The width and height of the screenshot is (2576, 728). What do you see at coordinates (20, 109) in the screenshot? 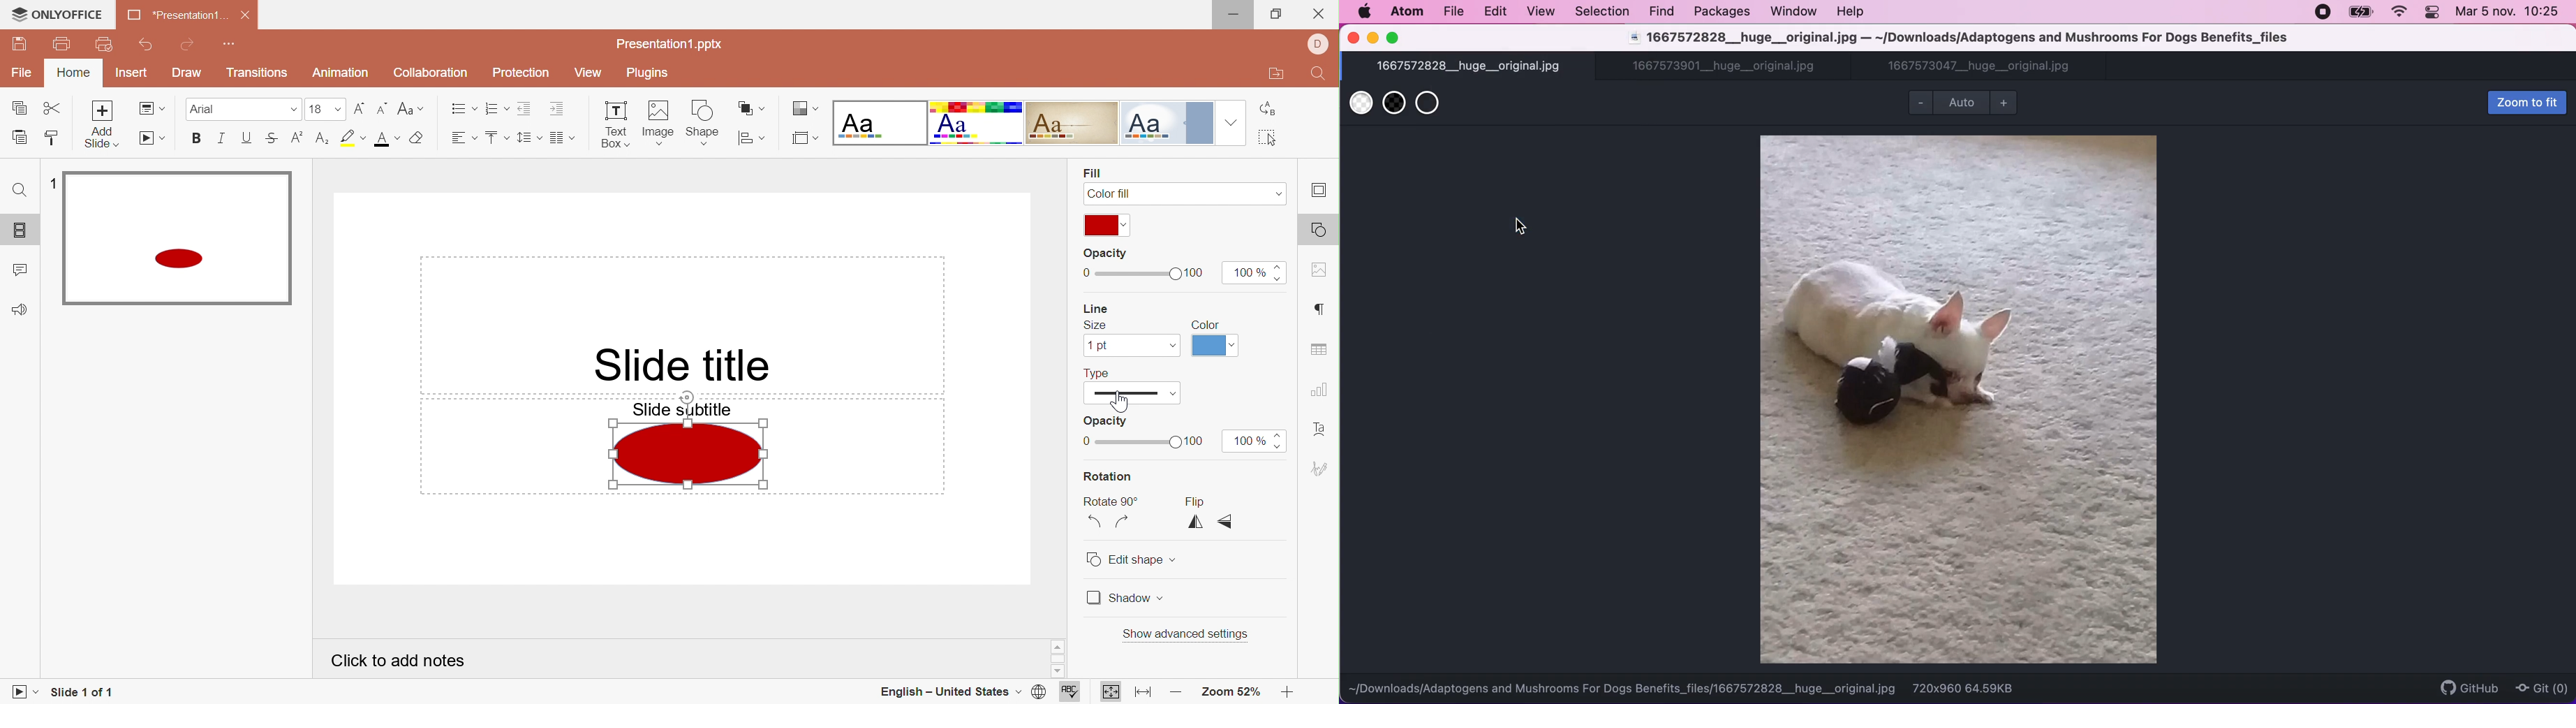
I see `Copy` at bounding box center [20, 109].